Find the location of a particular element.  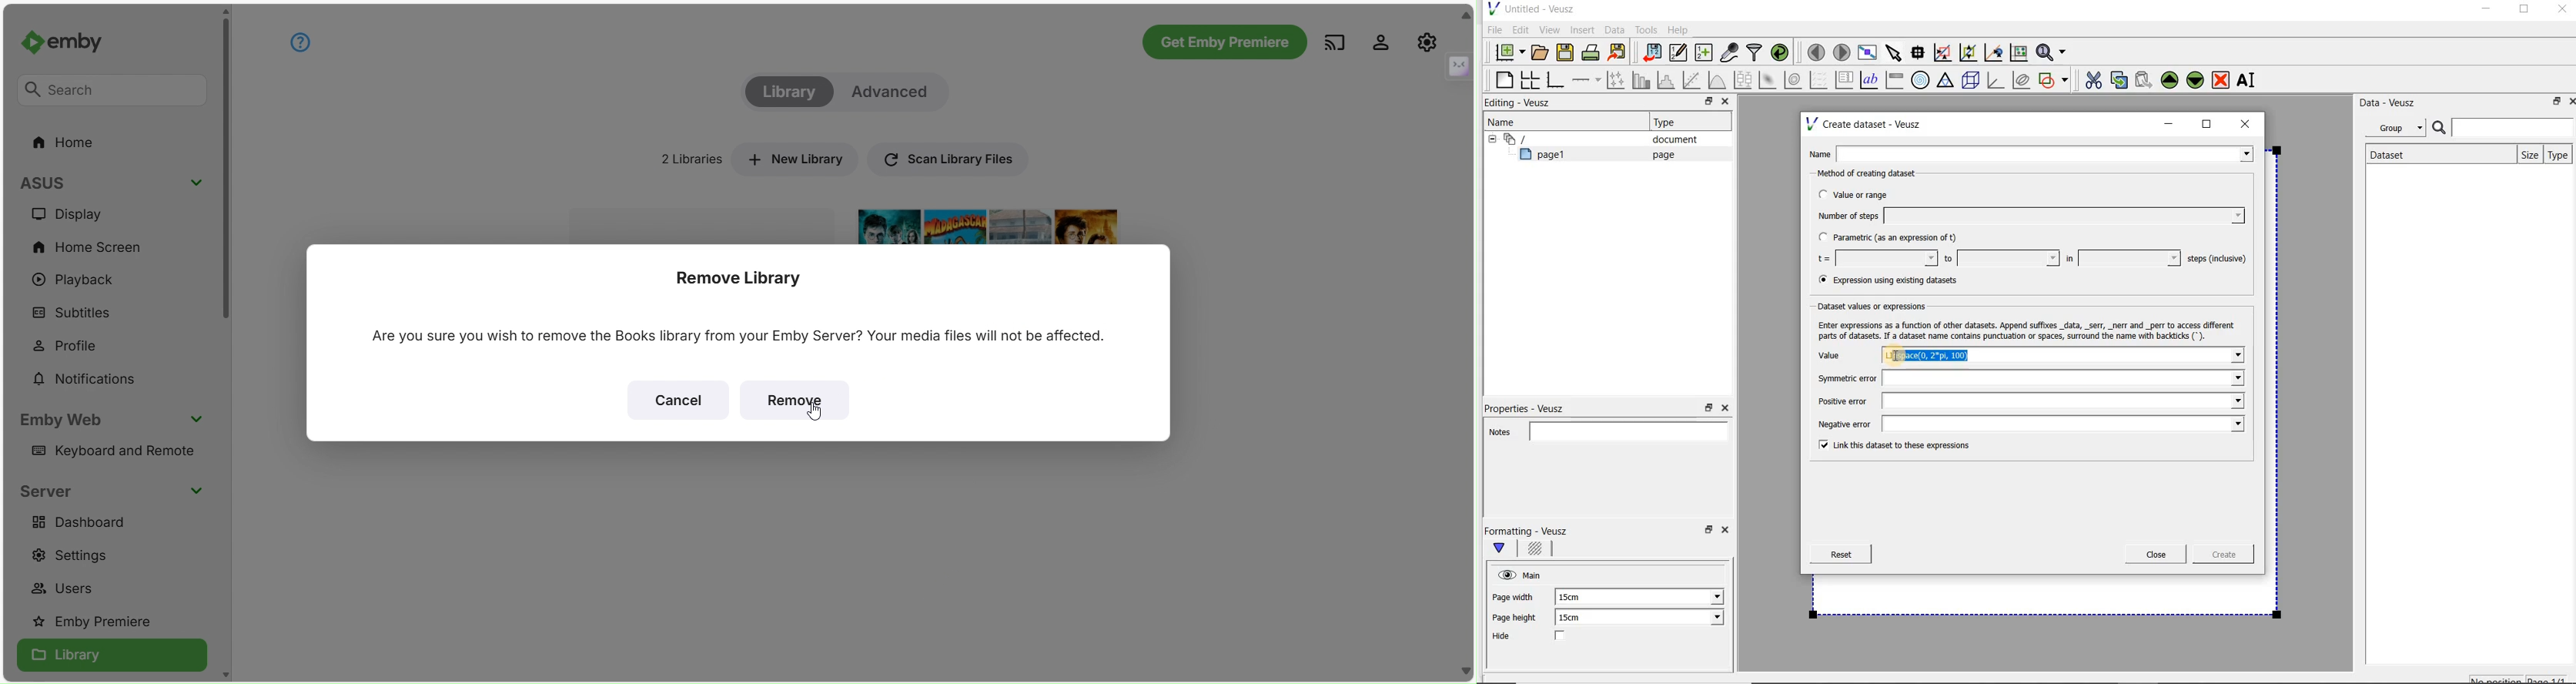

page1 is located at coordinates (1548, 157).